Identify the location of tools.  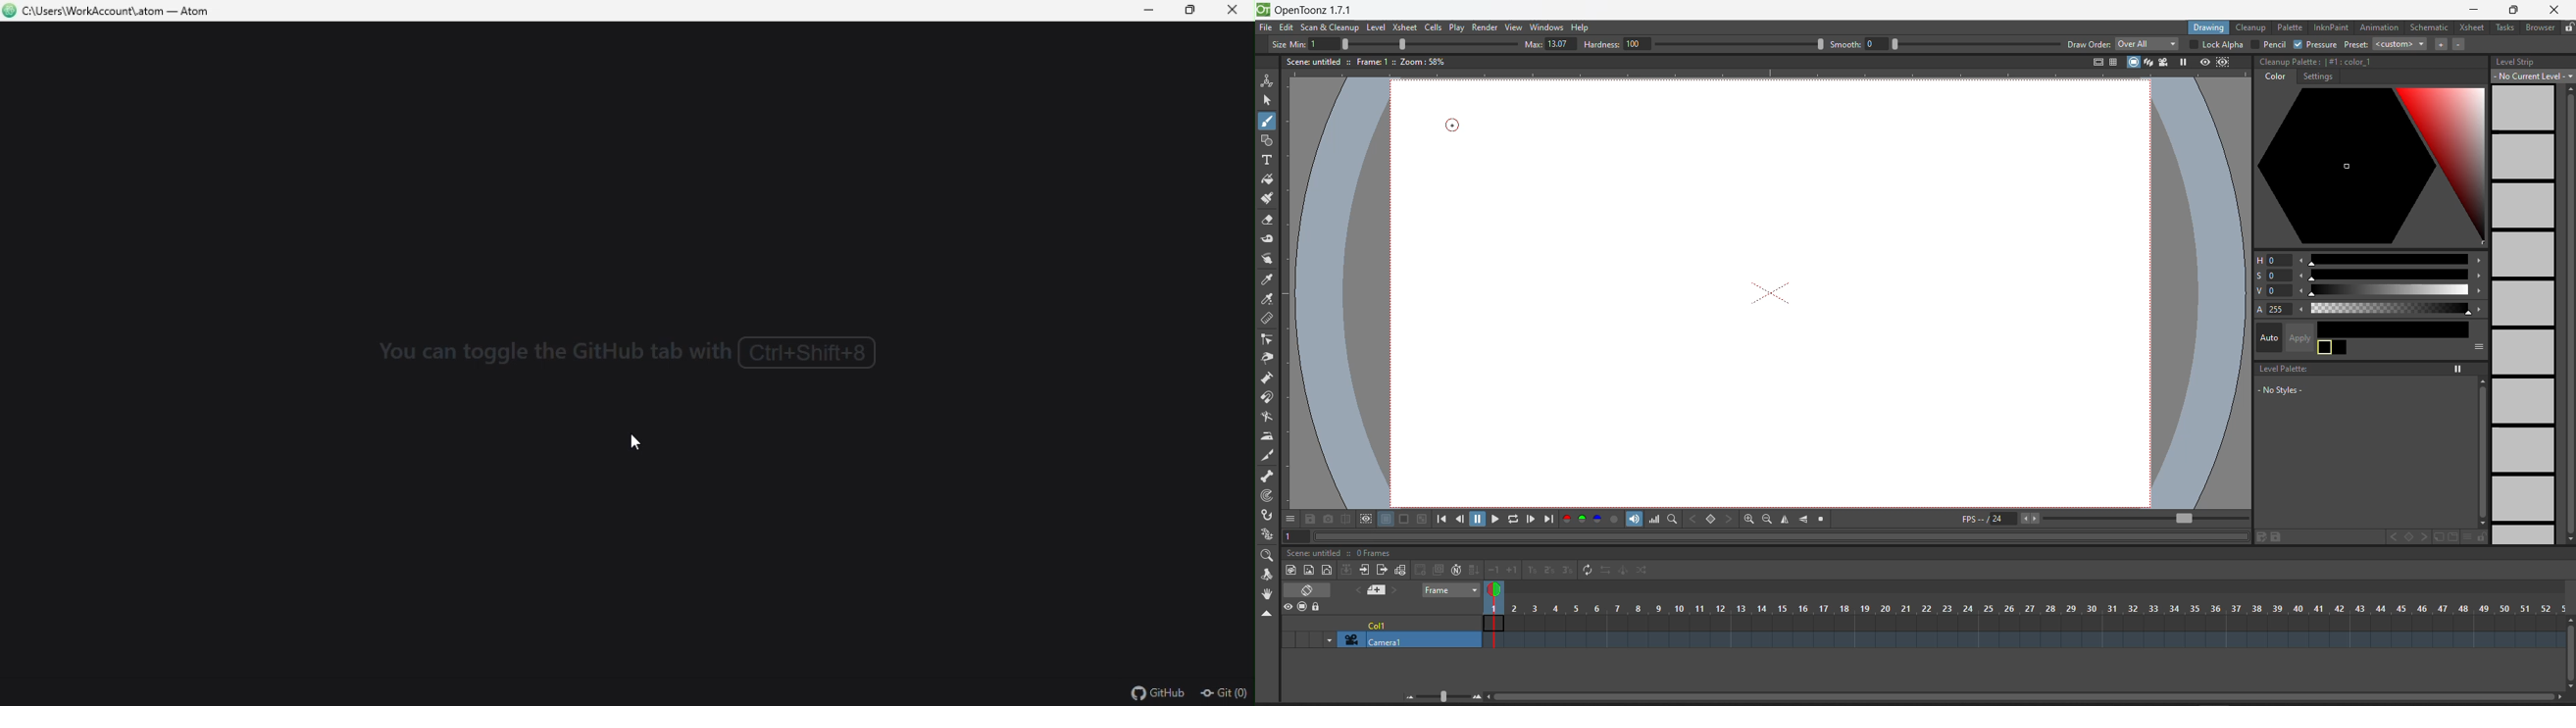
(2505, 27).